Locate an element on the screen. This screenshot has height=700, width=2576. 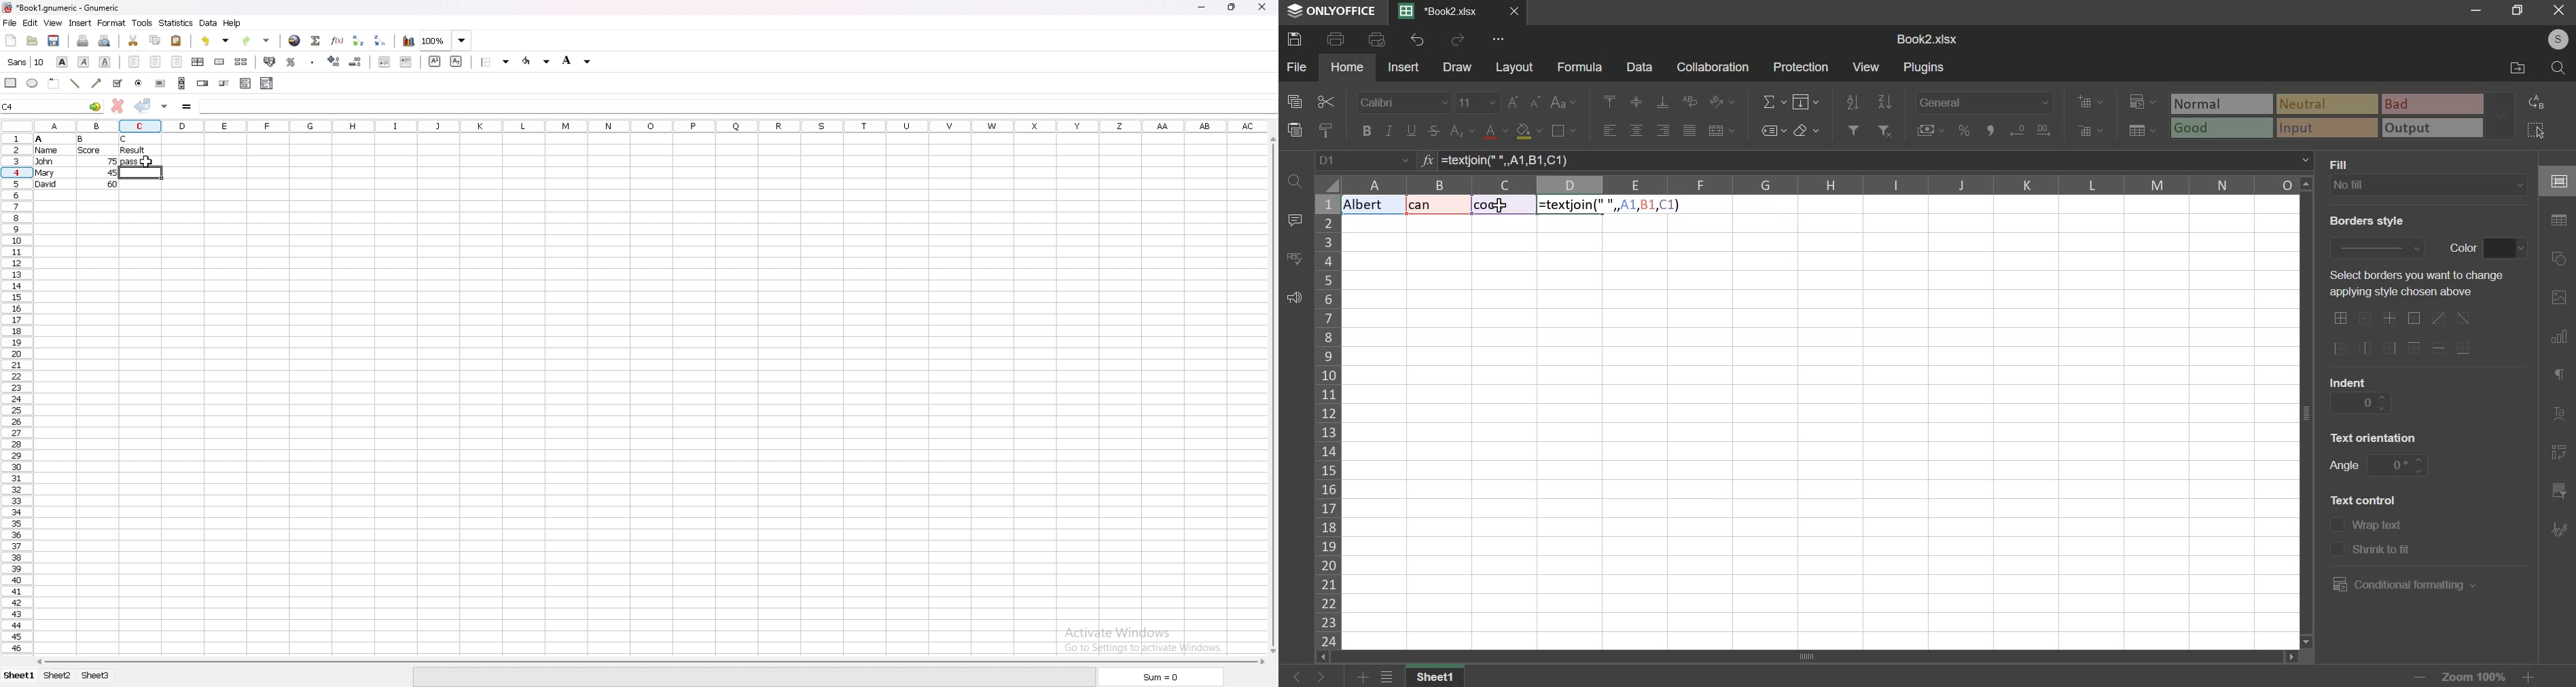
view is located at coordinates (52, 23).